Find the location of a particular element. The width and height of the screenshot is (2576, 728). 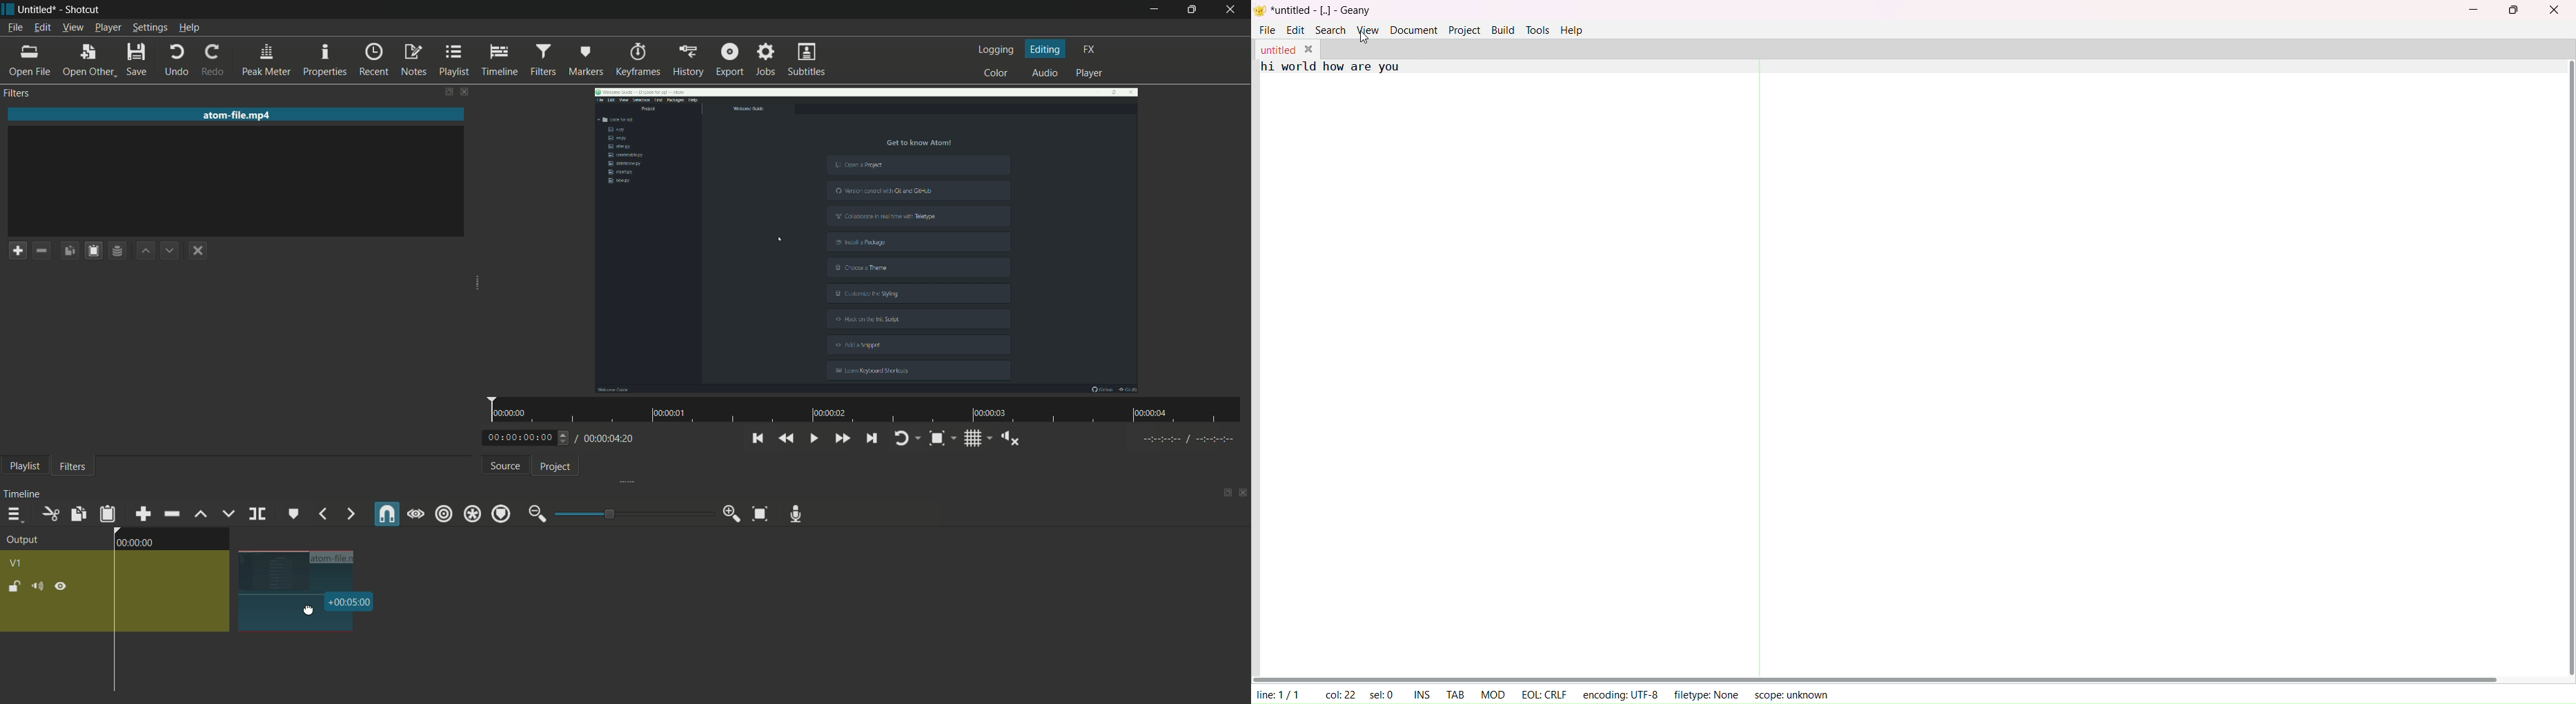

logging is located at coordinates (994, 50).